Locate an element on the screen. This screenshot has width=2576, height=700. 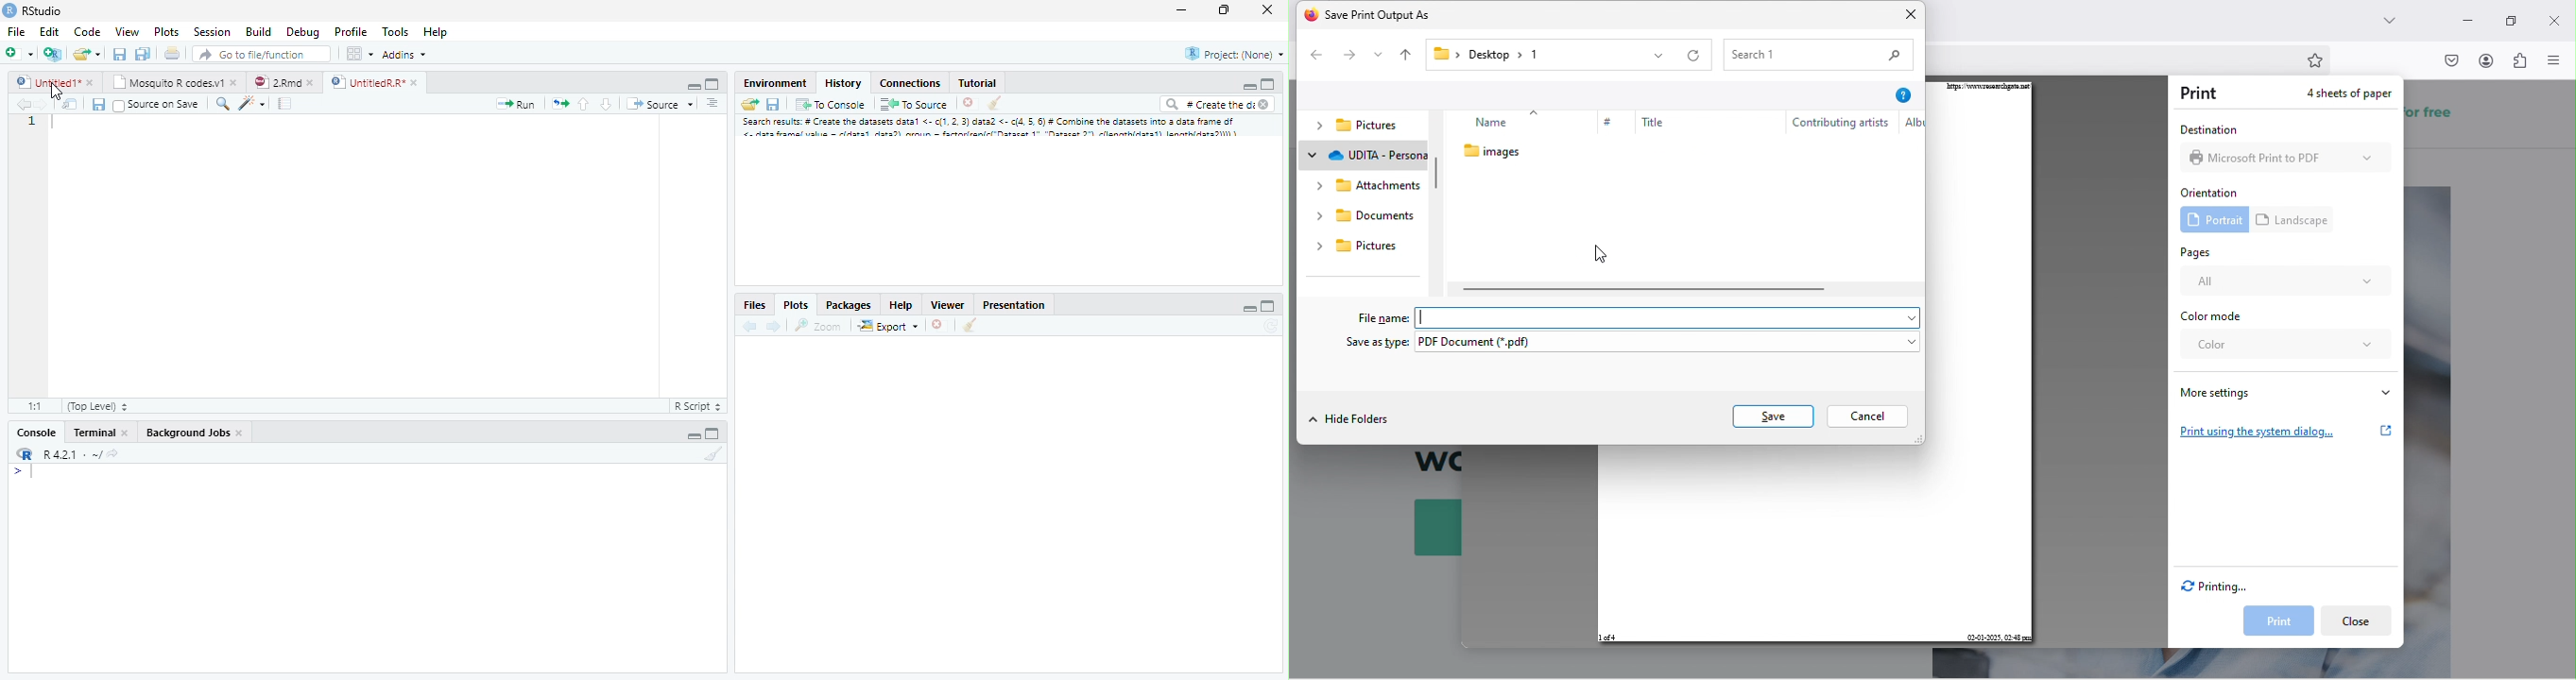
close is located at coordinates (1912, 16).